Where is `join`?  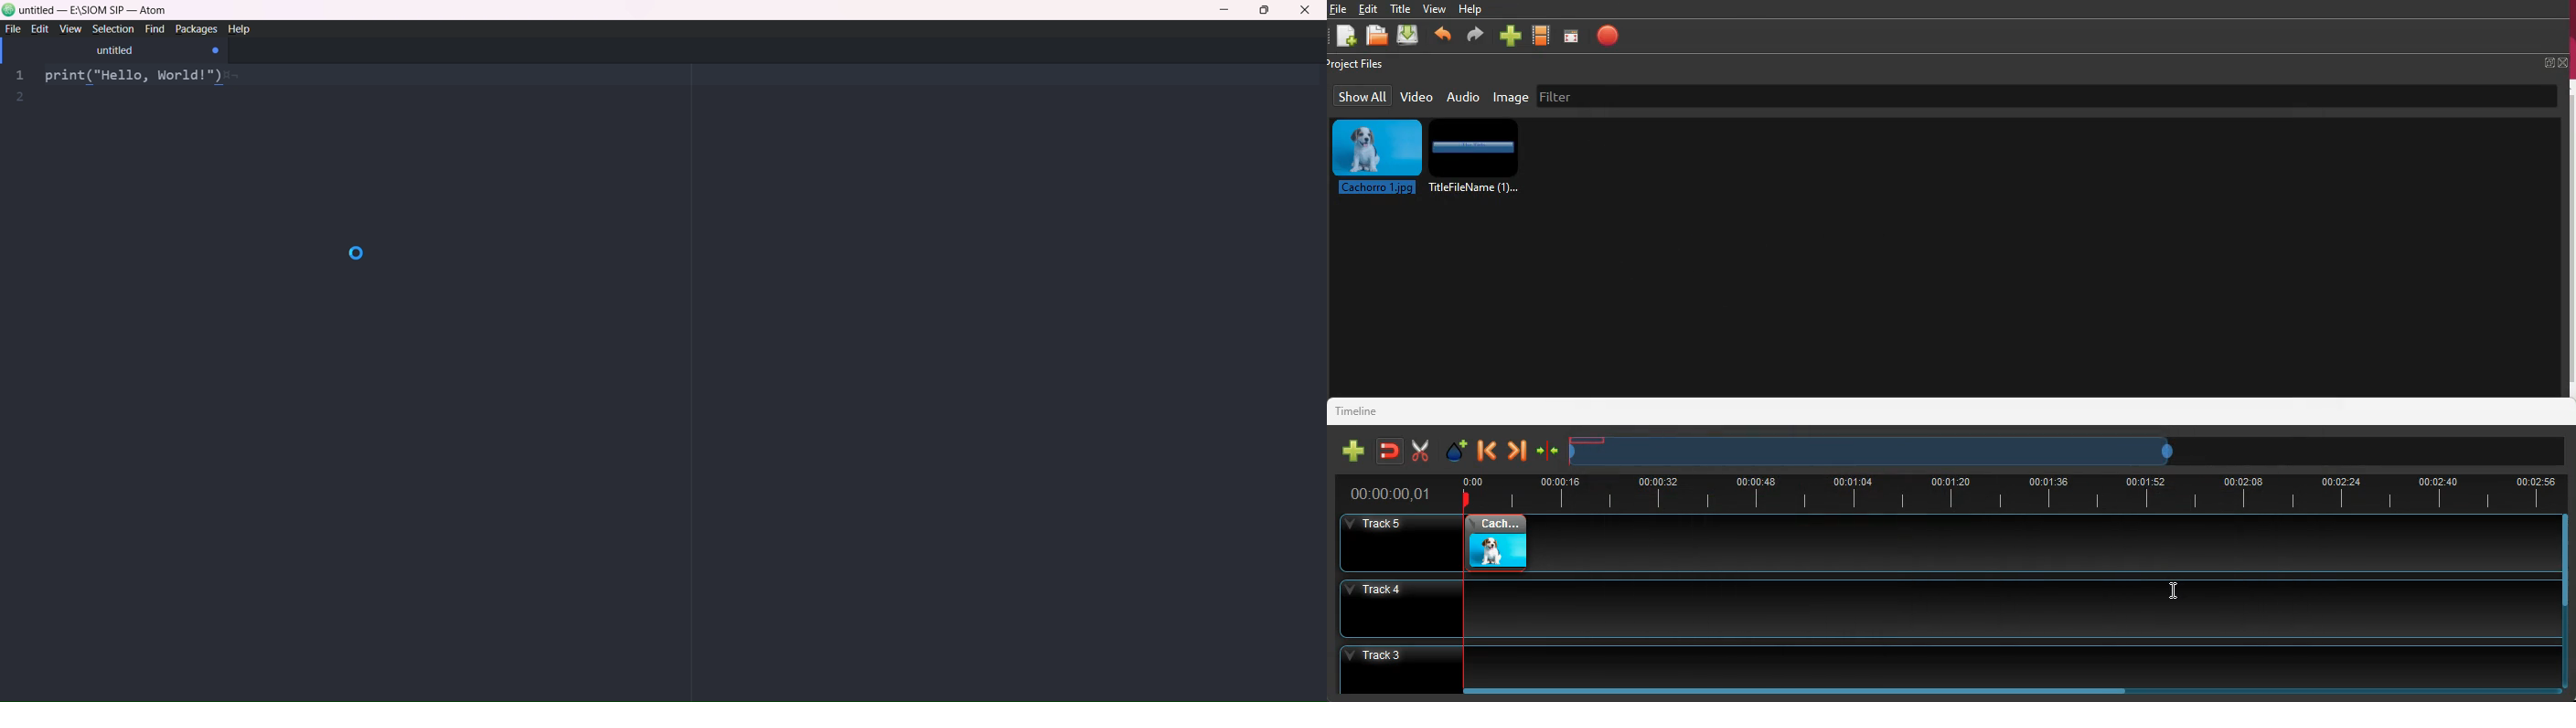 join is located at coordinates (1388, 451).